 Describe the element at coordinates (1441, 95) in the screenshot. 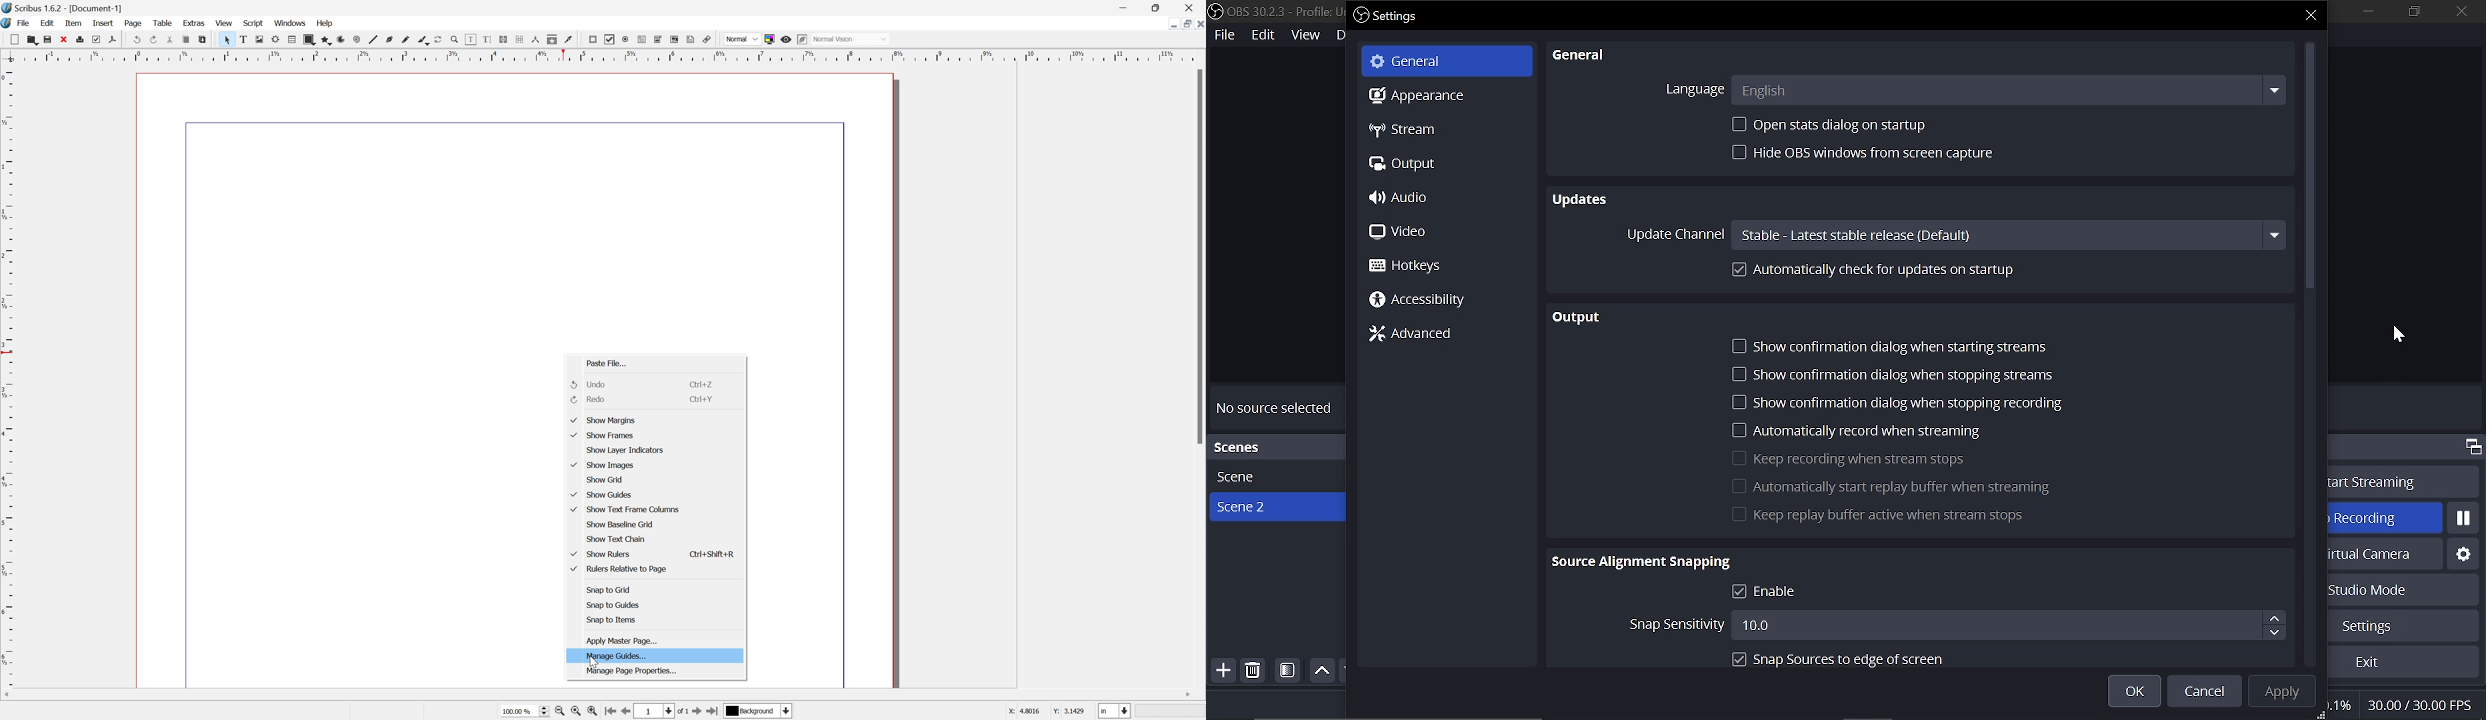

I see `appearance` at that location.